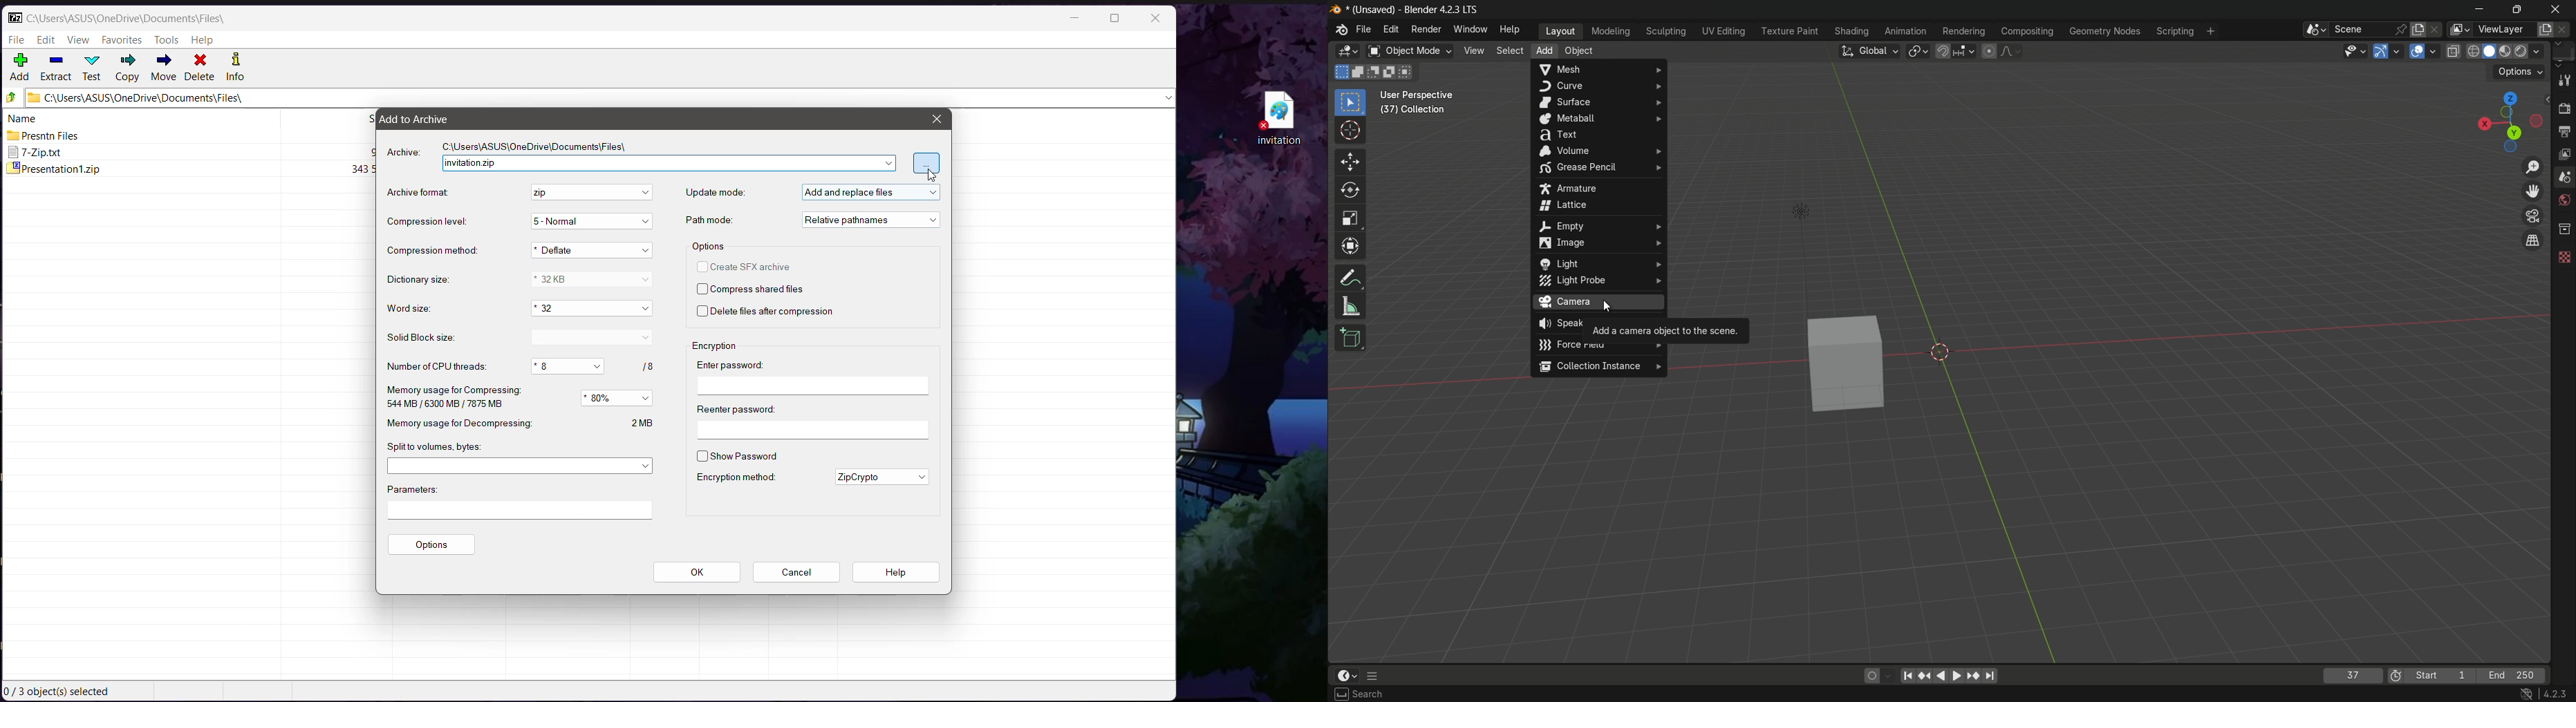 This screenshot has height=728, width=2576. I want to click on transform orientation, so click(1870, 53).